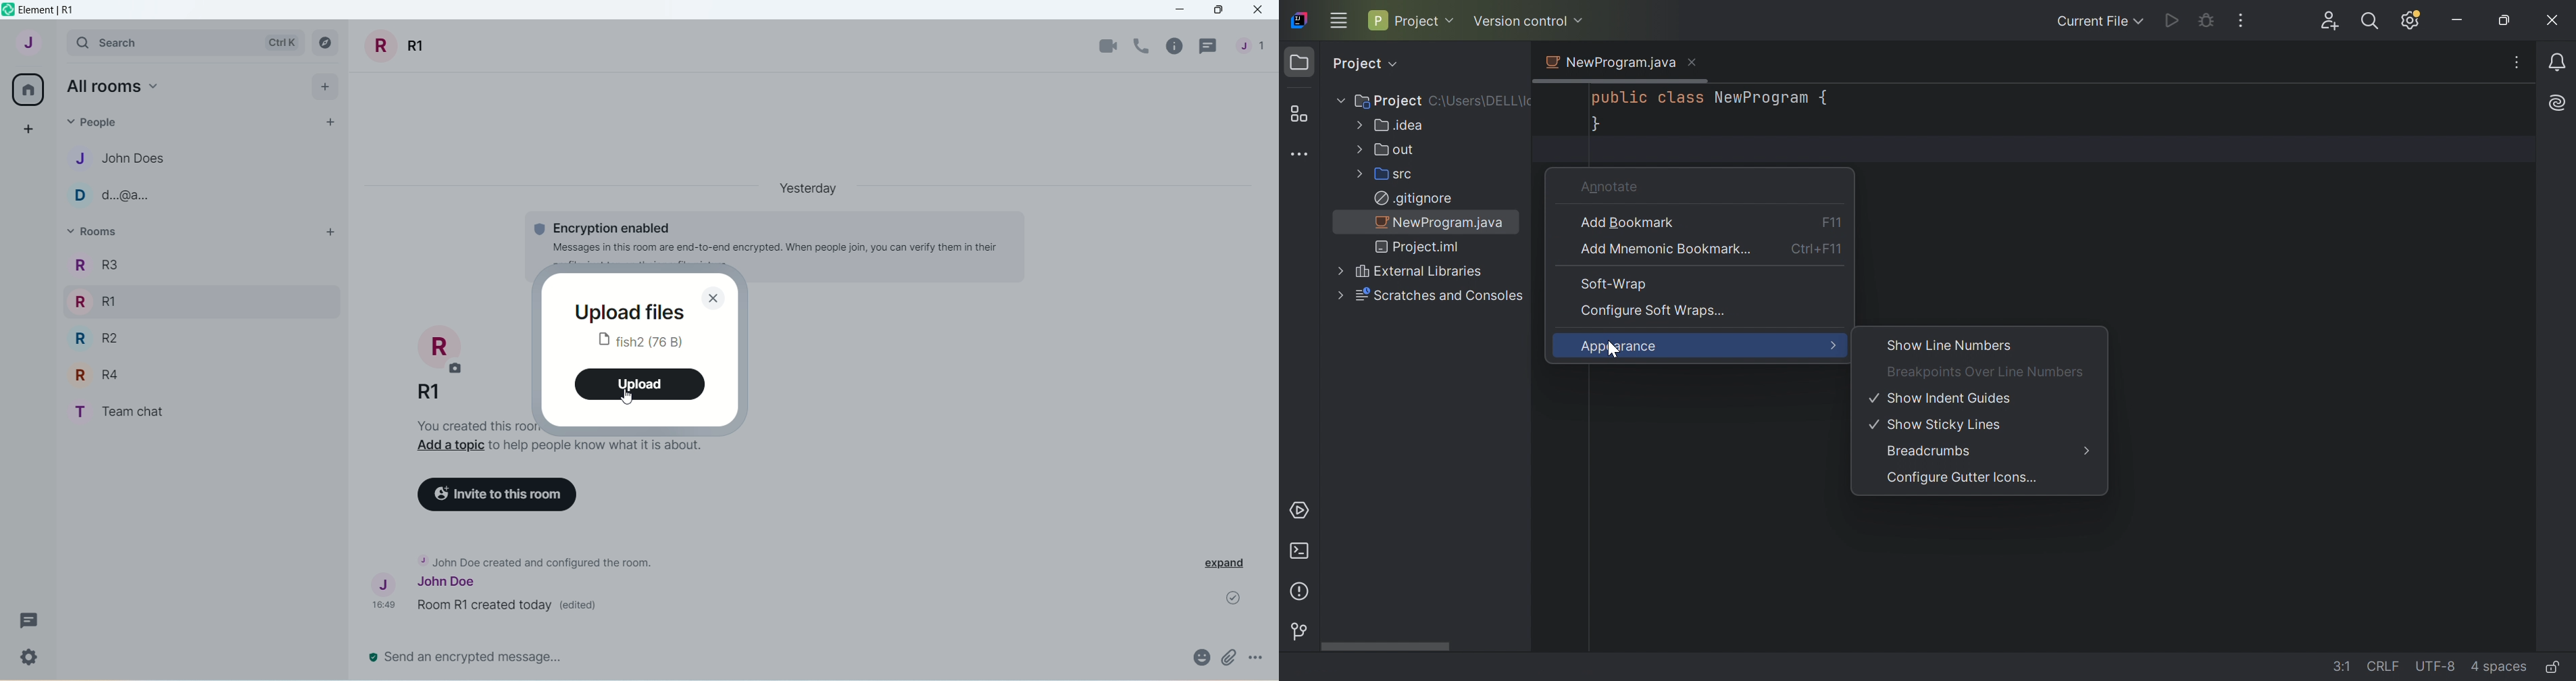 This screenshot has height=700, width=2576. I want to click on John Doe, so click(426, 584).